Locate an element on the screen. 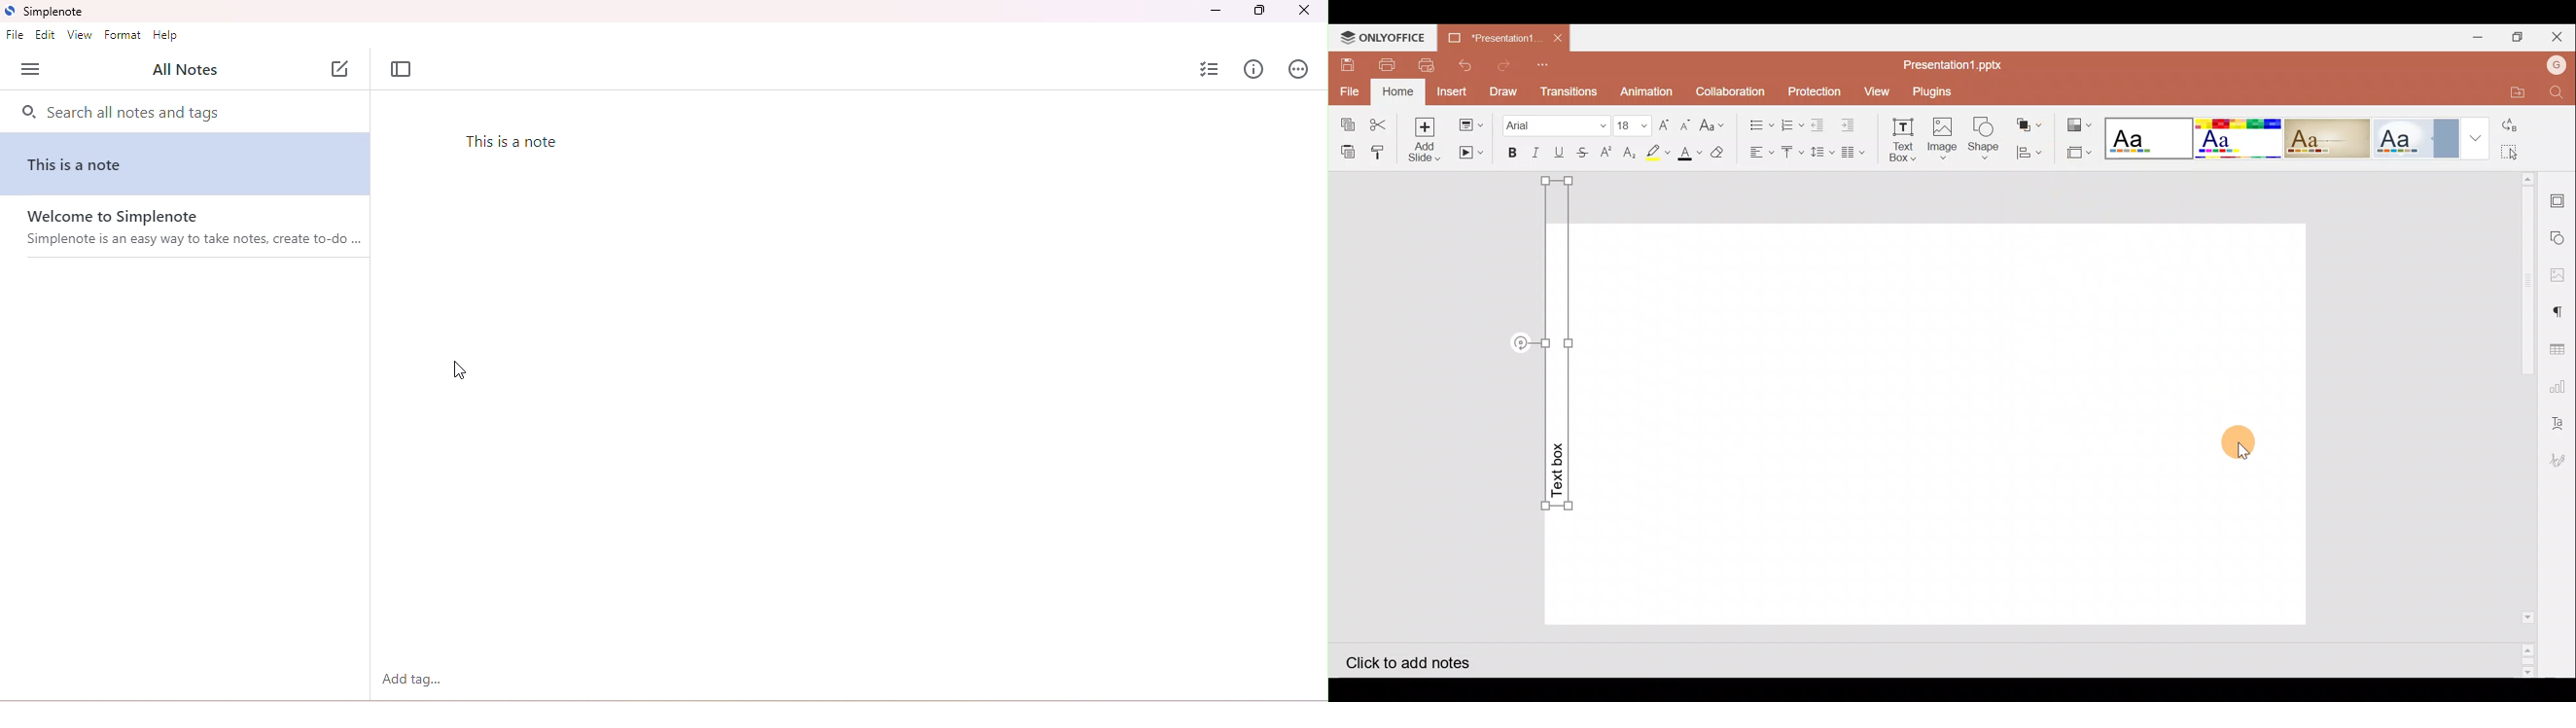 The image size is (2576, 728). Blank is located at coordinates (2146, 136).